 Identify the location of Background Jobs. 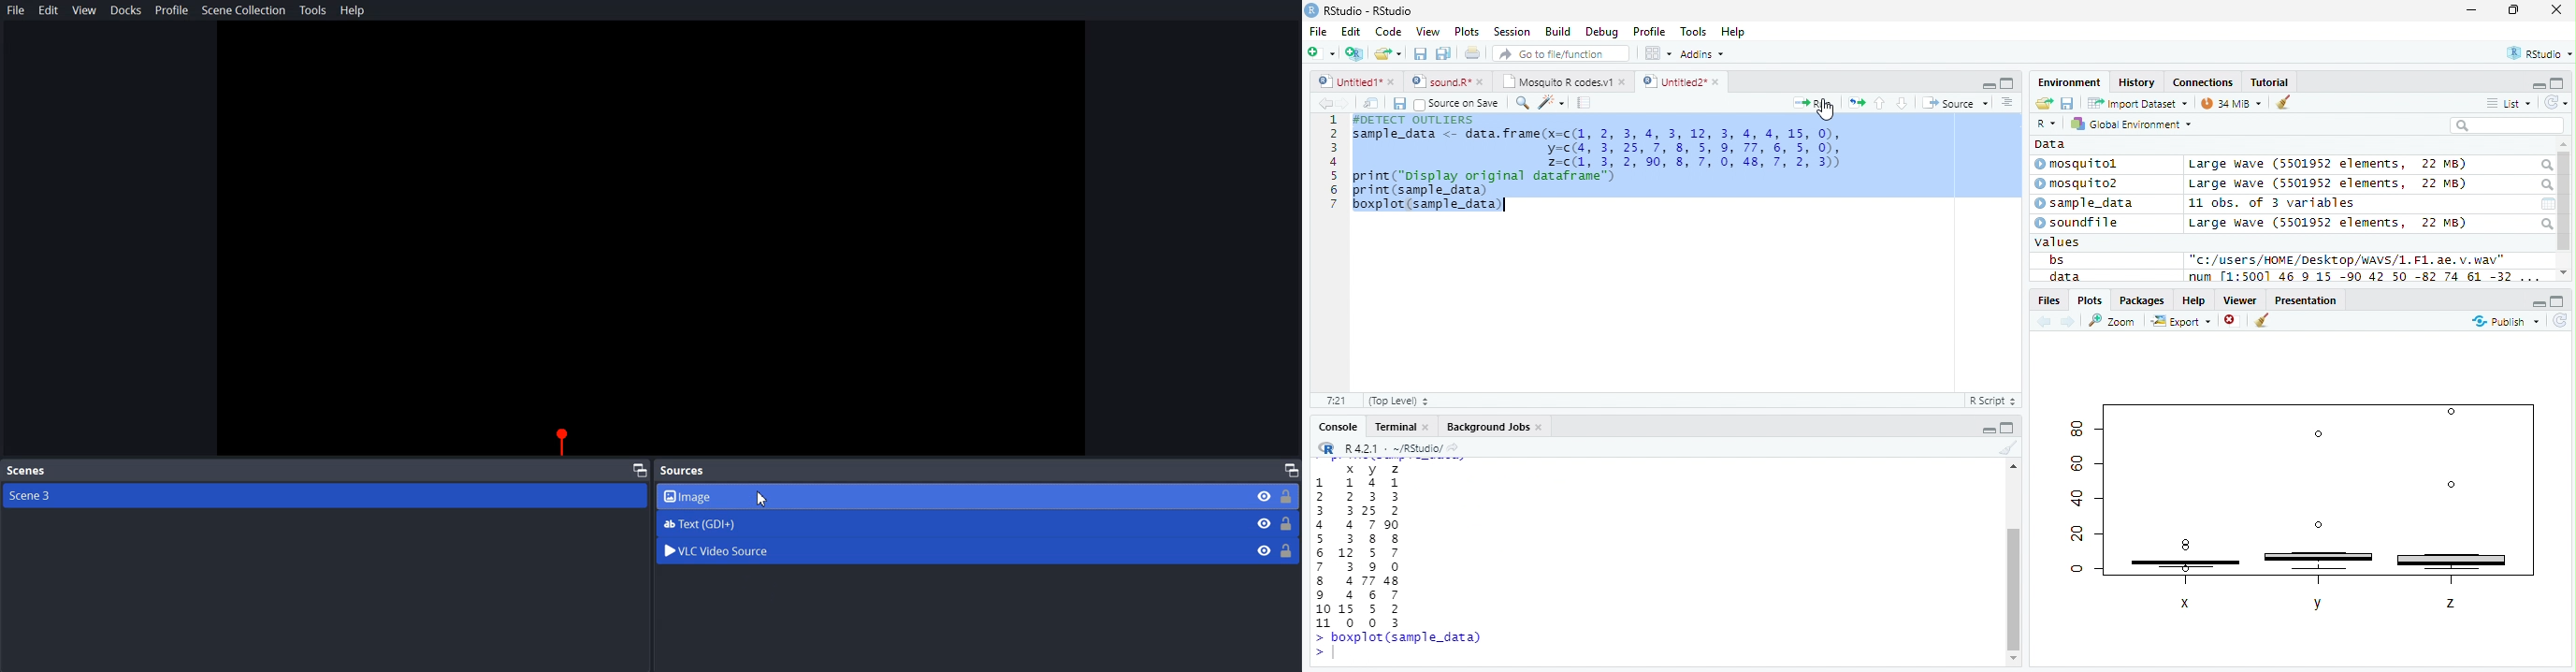
(1493, 427).